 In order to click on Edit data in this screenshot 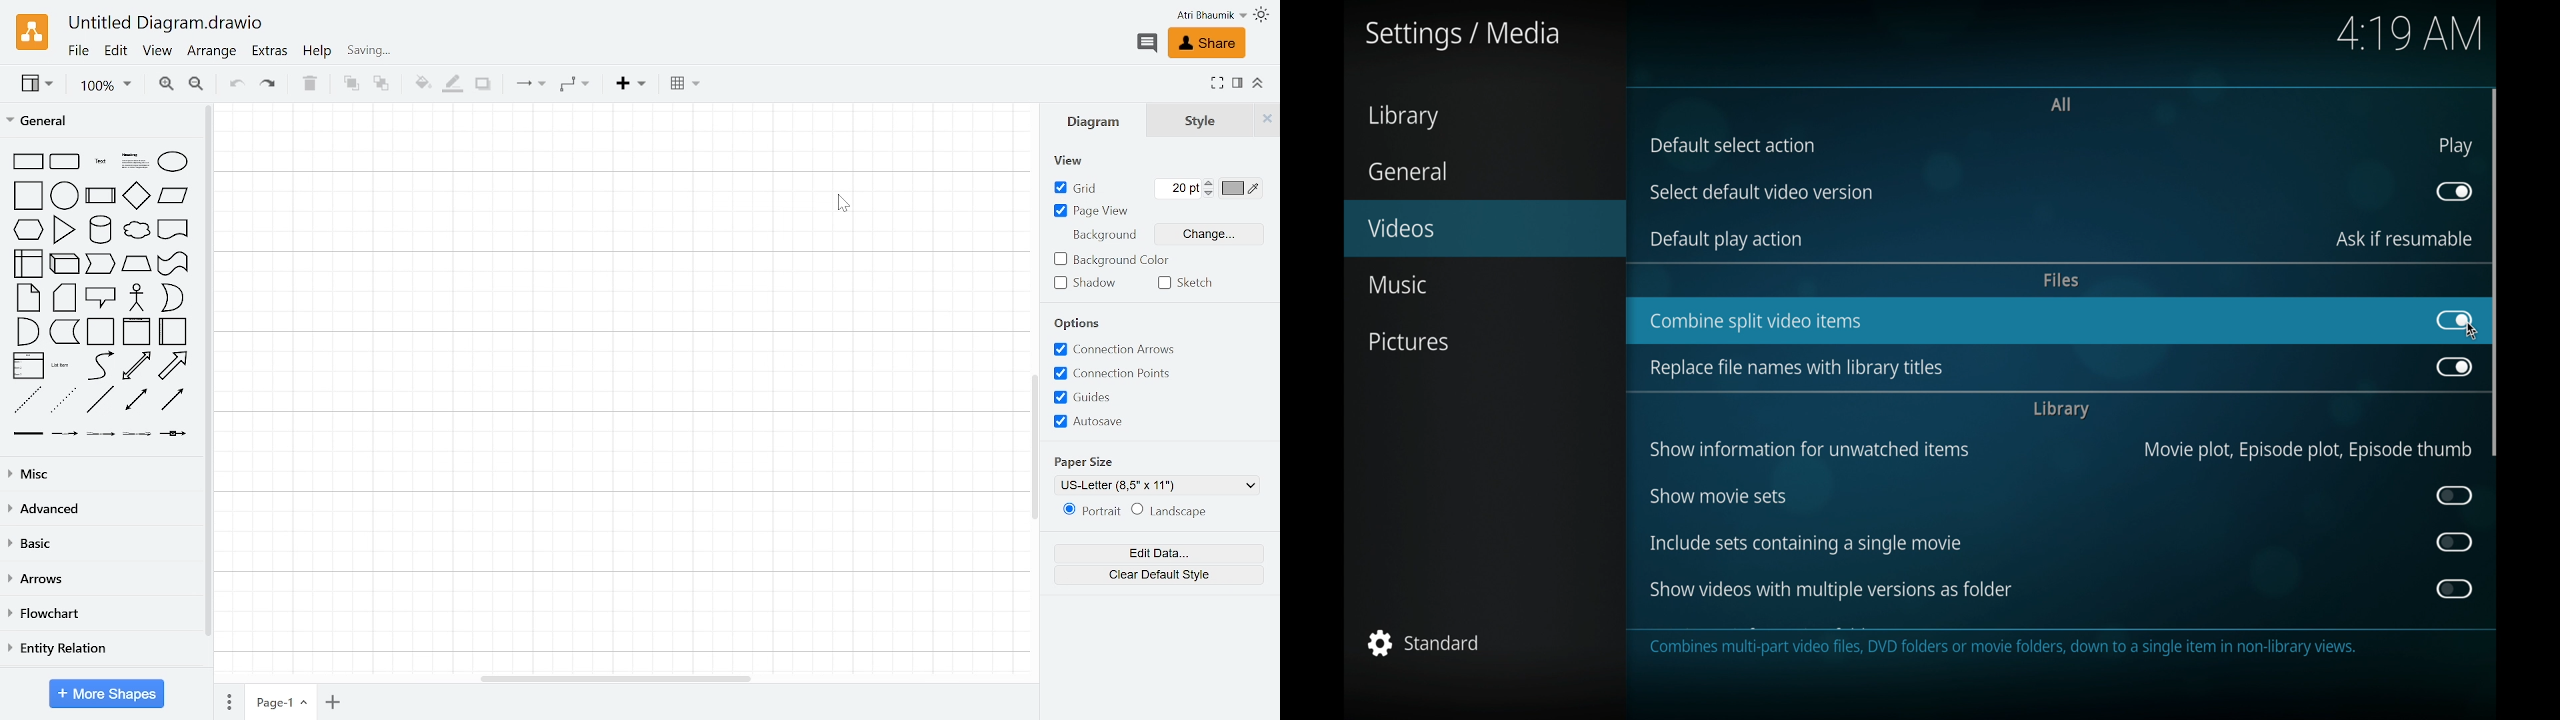, I will do `click(1156, 554)`.